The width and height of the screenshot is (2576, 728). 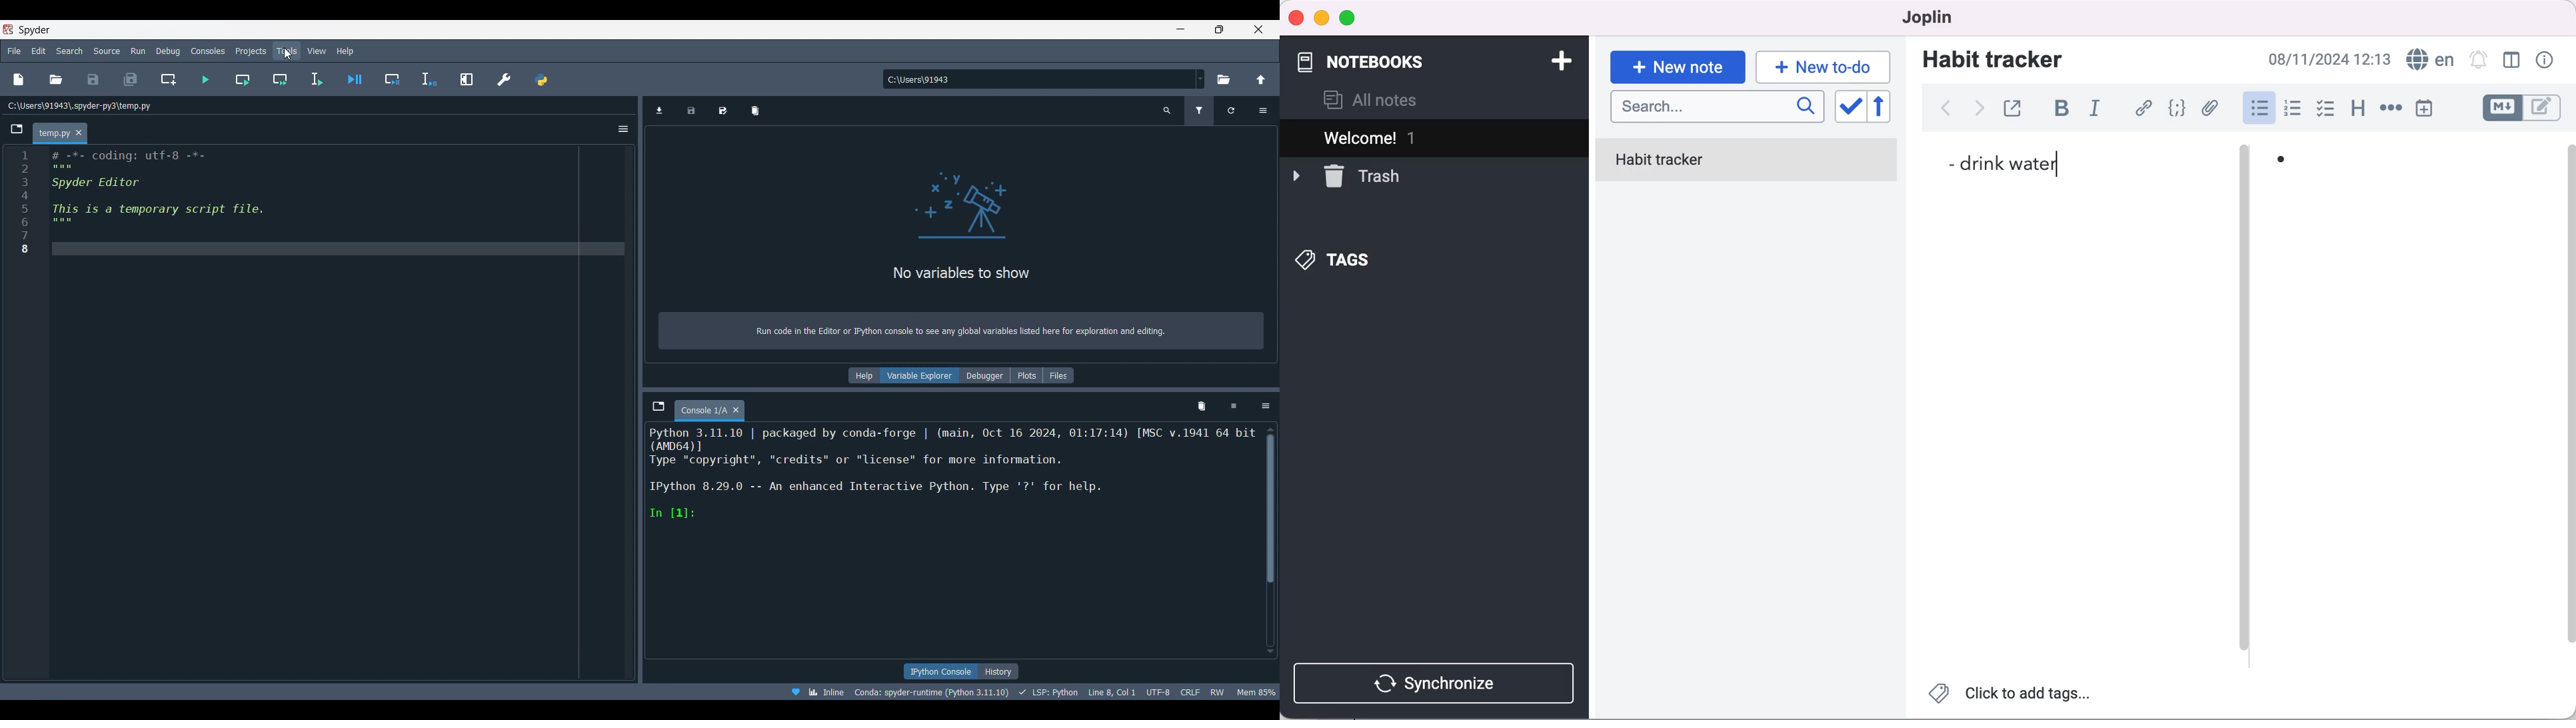 What do you see at coordinates (2067, 110) in the screenshot?
I see `bold` at bounding box center [2067, 110].